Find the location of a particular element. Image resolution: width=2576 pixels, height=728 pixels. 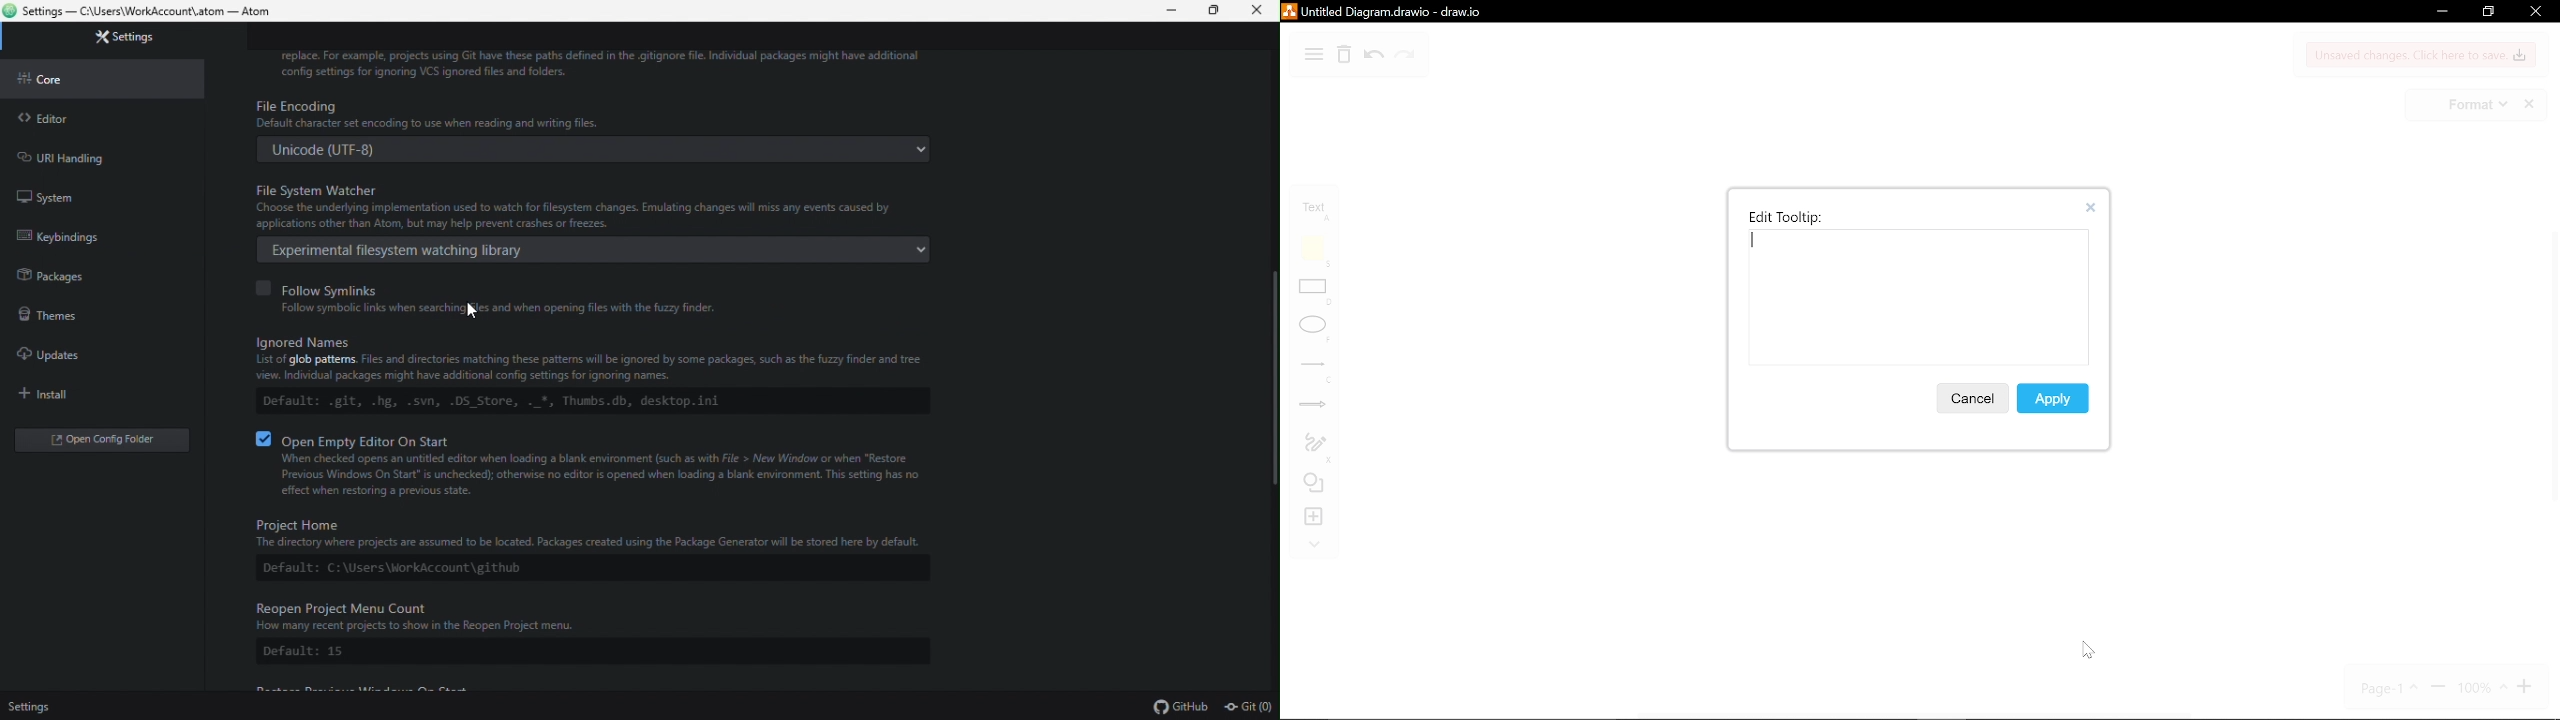

core is located at coordinates (43, 80).